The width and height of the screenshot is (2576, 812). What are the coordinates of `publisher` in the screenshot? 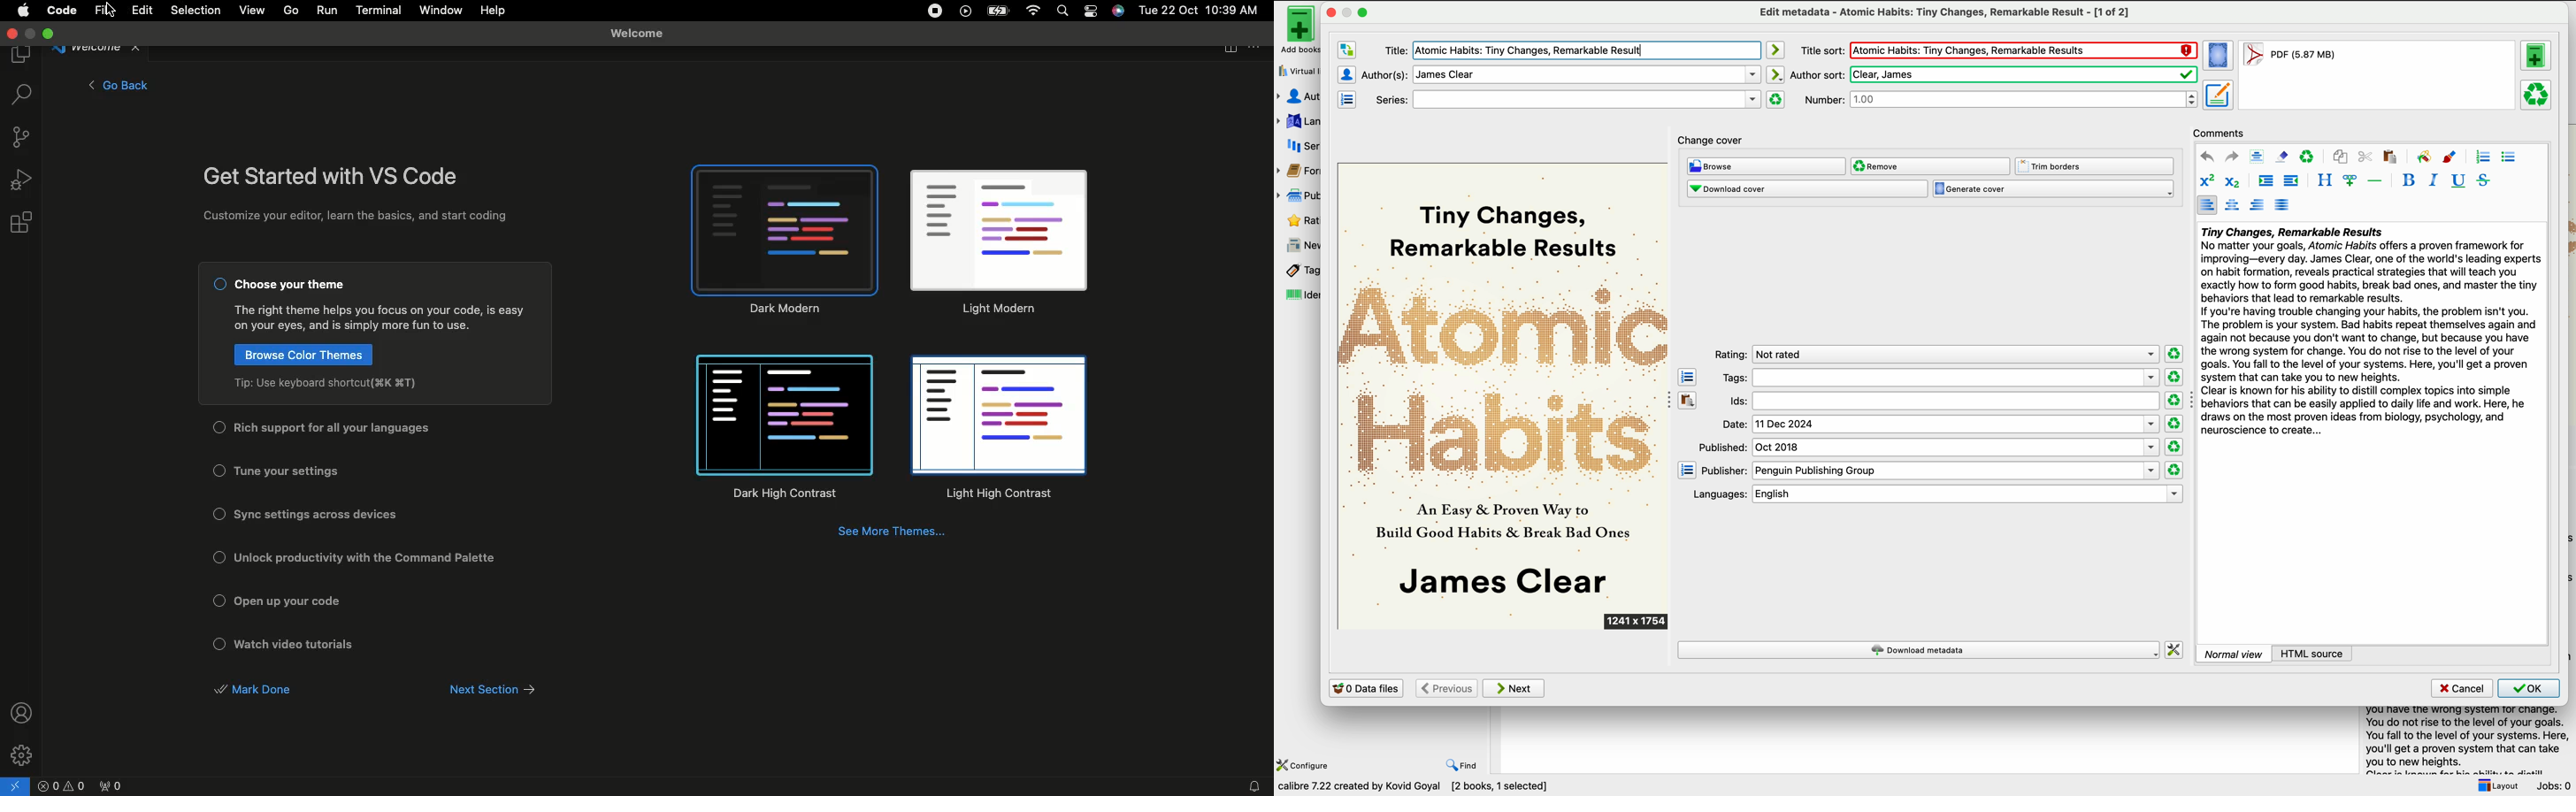 It's located at (1930, 471).